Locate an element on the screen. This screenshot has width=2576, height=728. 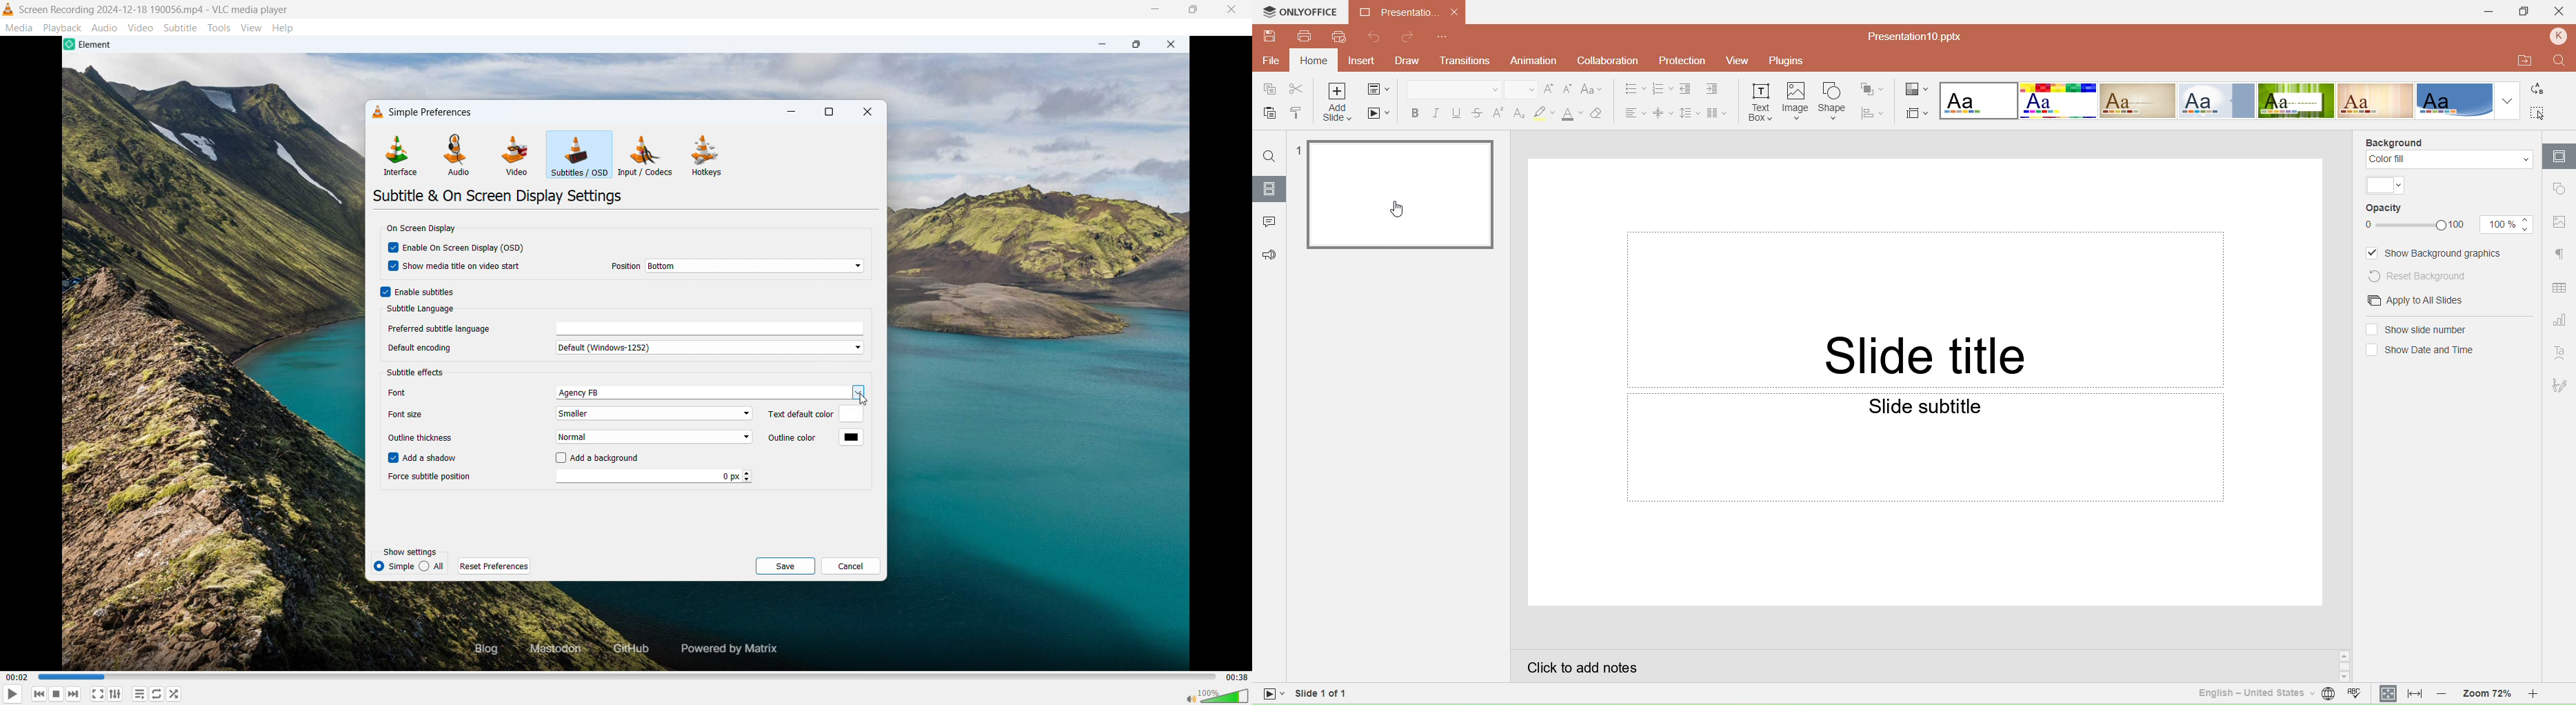
backward or previous media is located at coordinates (38, 694).